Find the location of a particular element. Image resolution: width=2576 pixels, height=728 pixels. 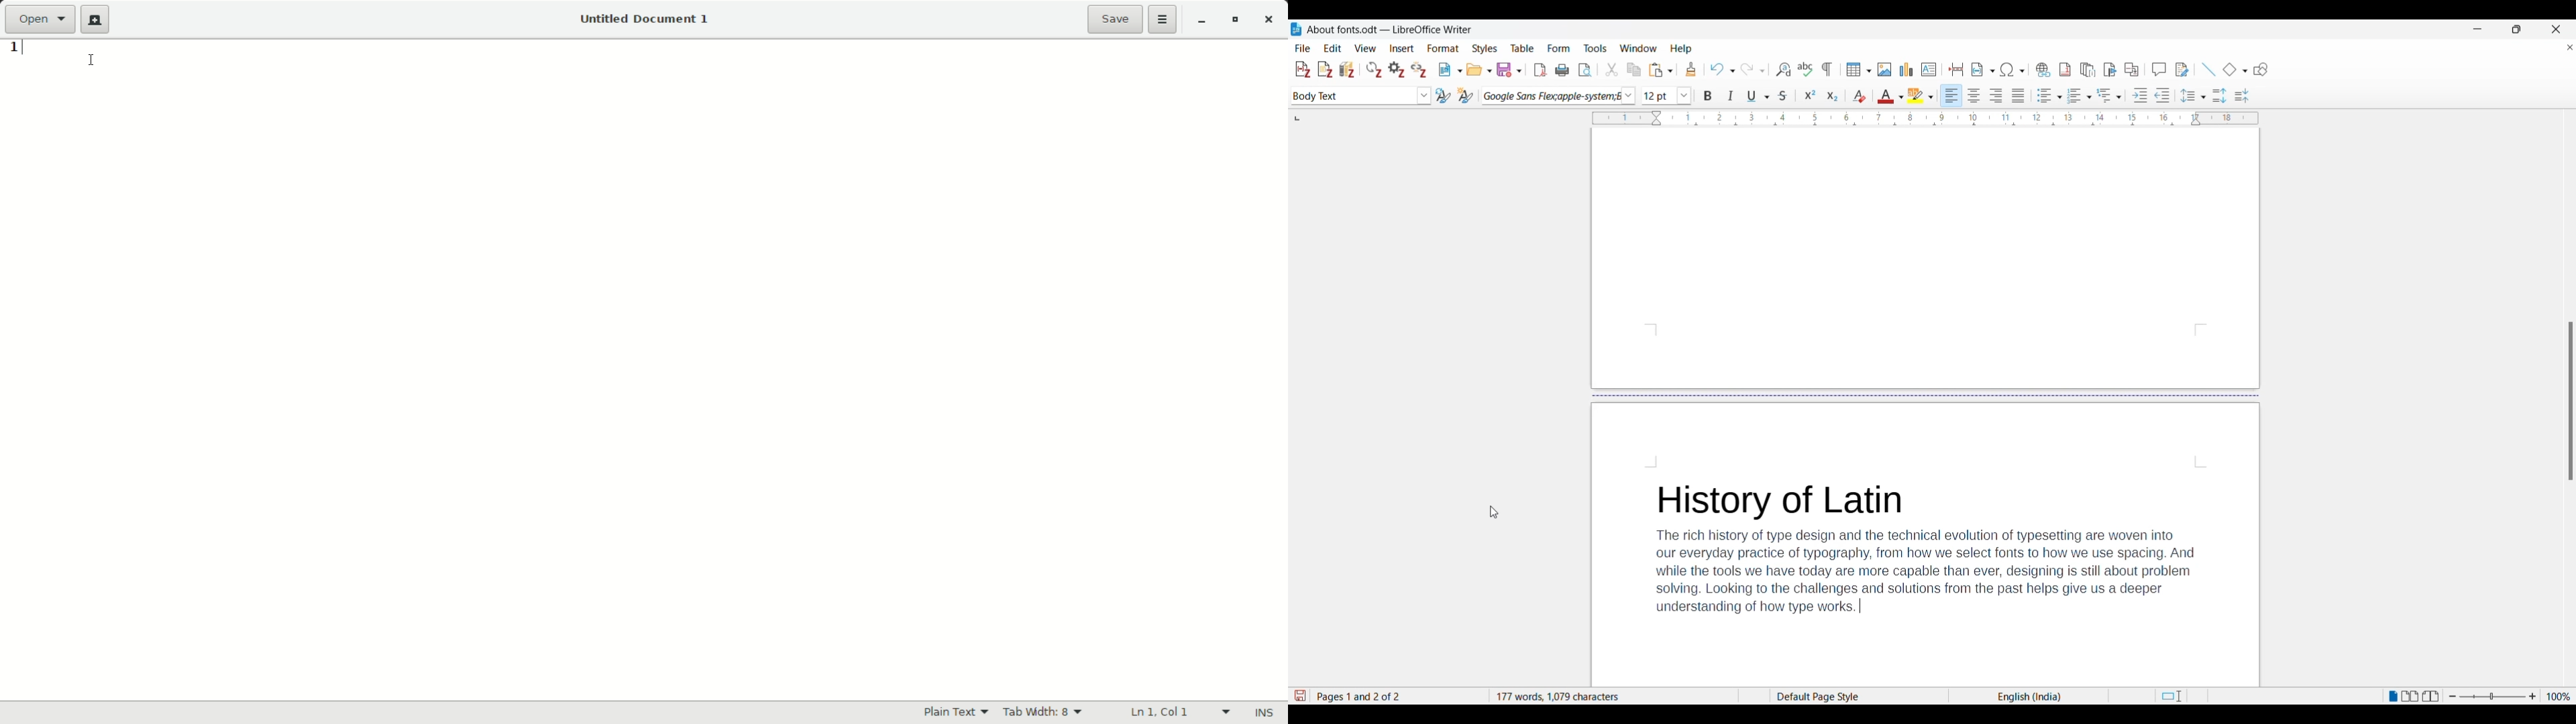

Show track changes functions is located at coordinates (2182, 70).